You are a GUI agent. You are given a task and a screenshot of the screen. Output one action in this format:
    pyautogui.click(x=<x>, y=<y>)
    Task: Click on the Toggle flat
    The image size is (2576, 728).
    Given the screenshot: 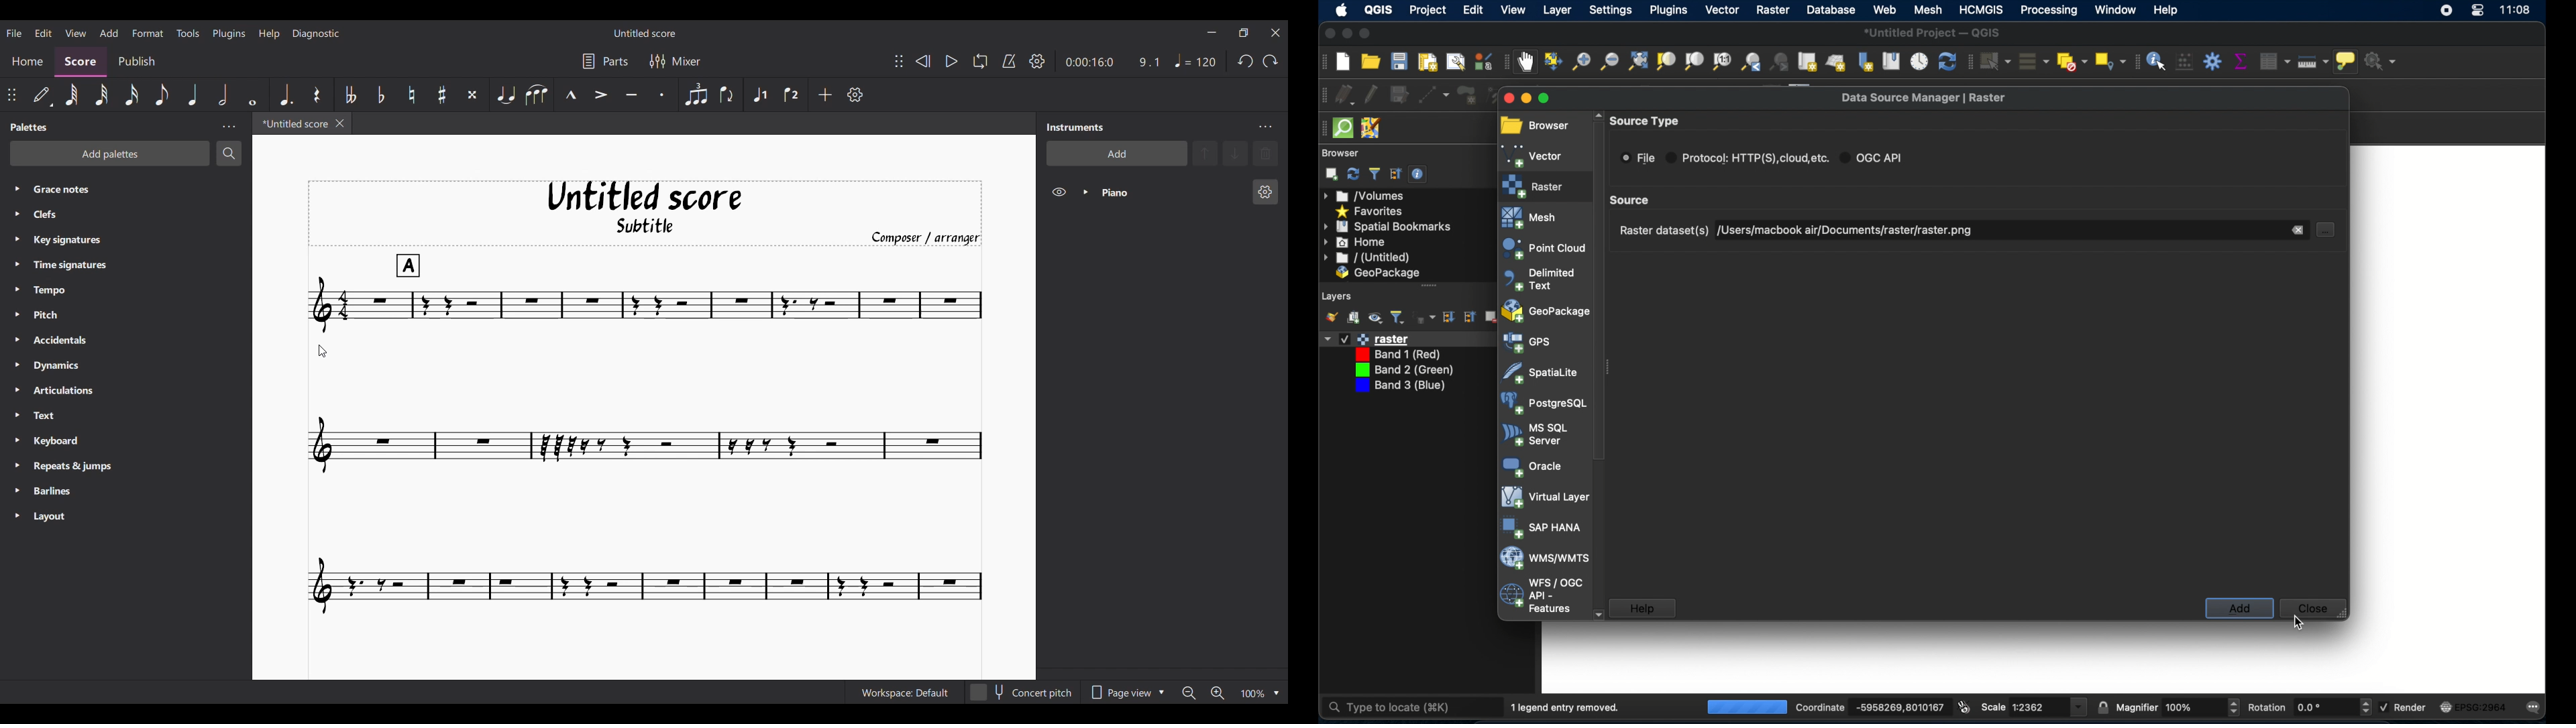 What is the action you would take?
    pyautogui.click(x=382, y=95)
    